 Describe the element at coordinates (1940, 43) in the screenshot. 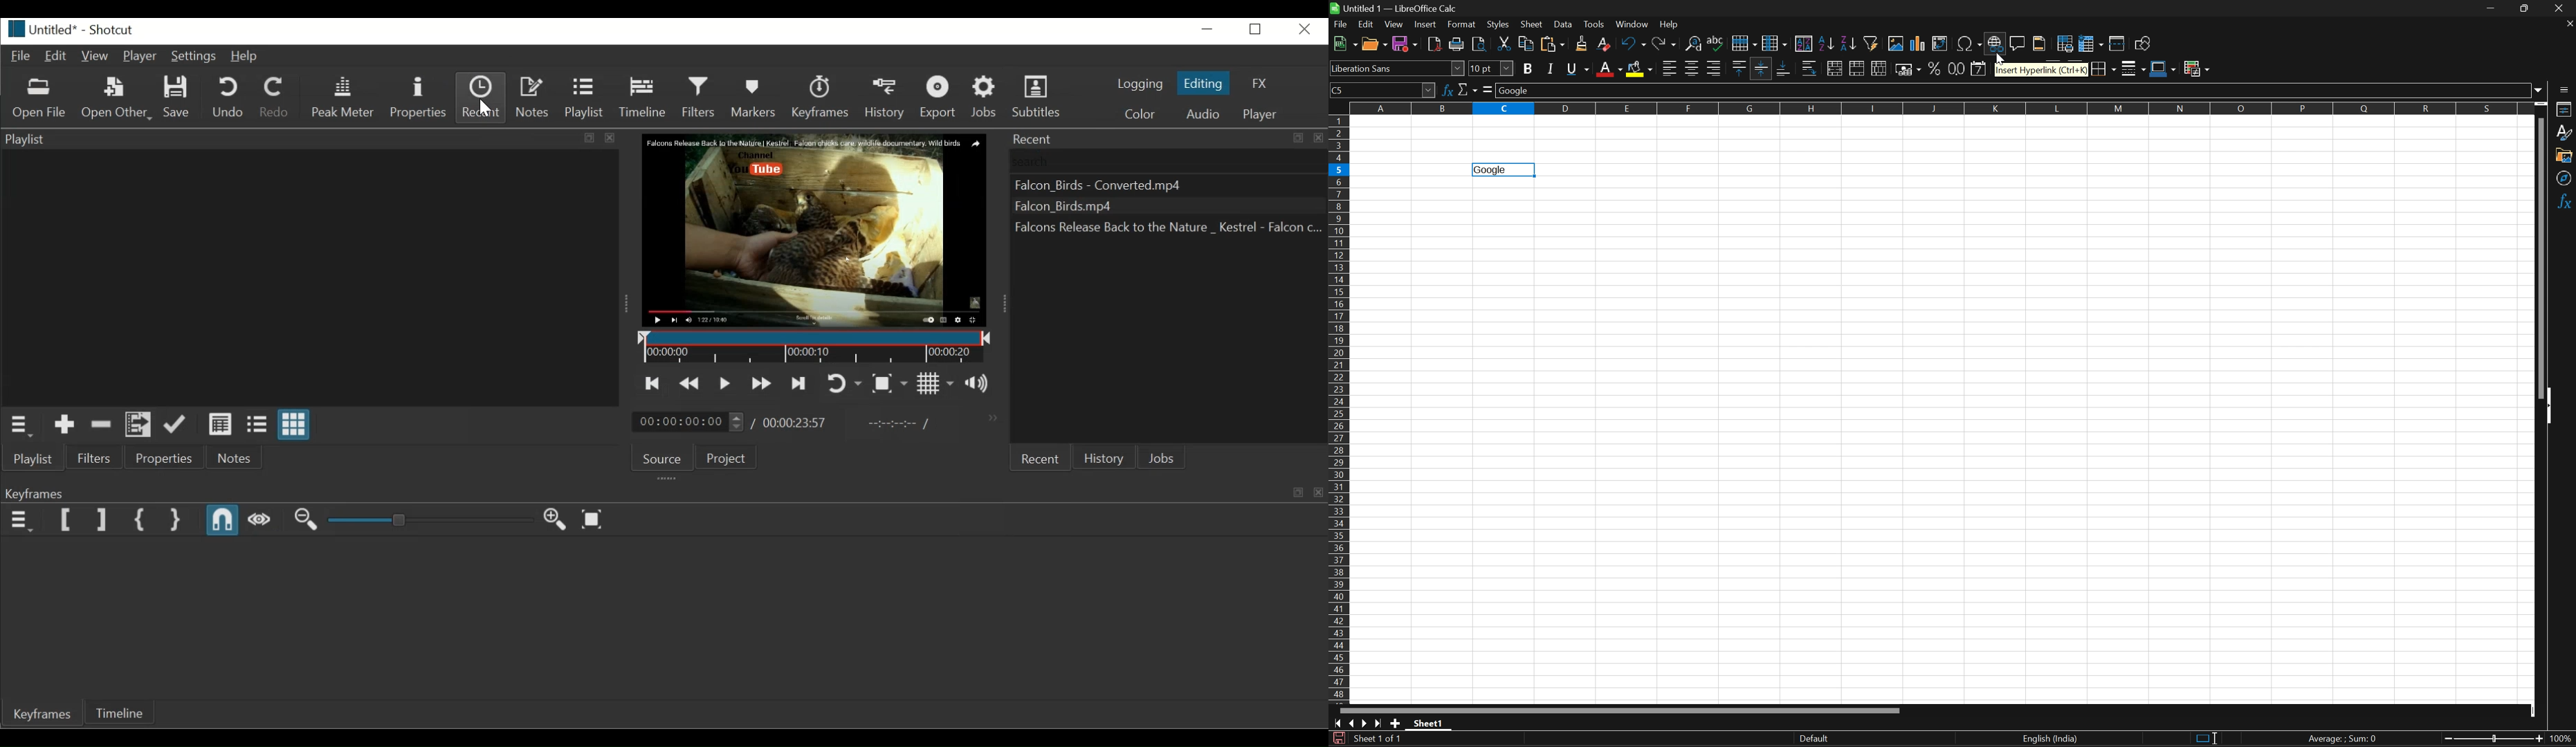

I see `Insert or edit pivot table` at that location.